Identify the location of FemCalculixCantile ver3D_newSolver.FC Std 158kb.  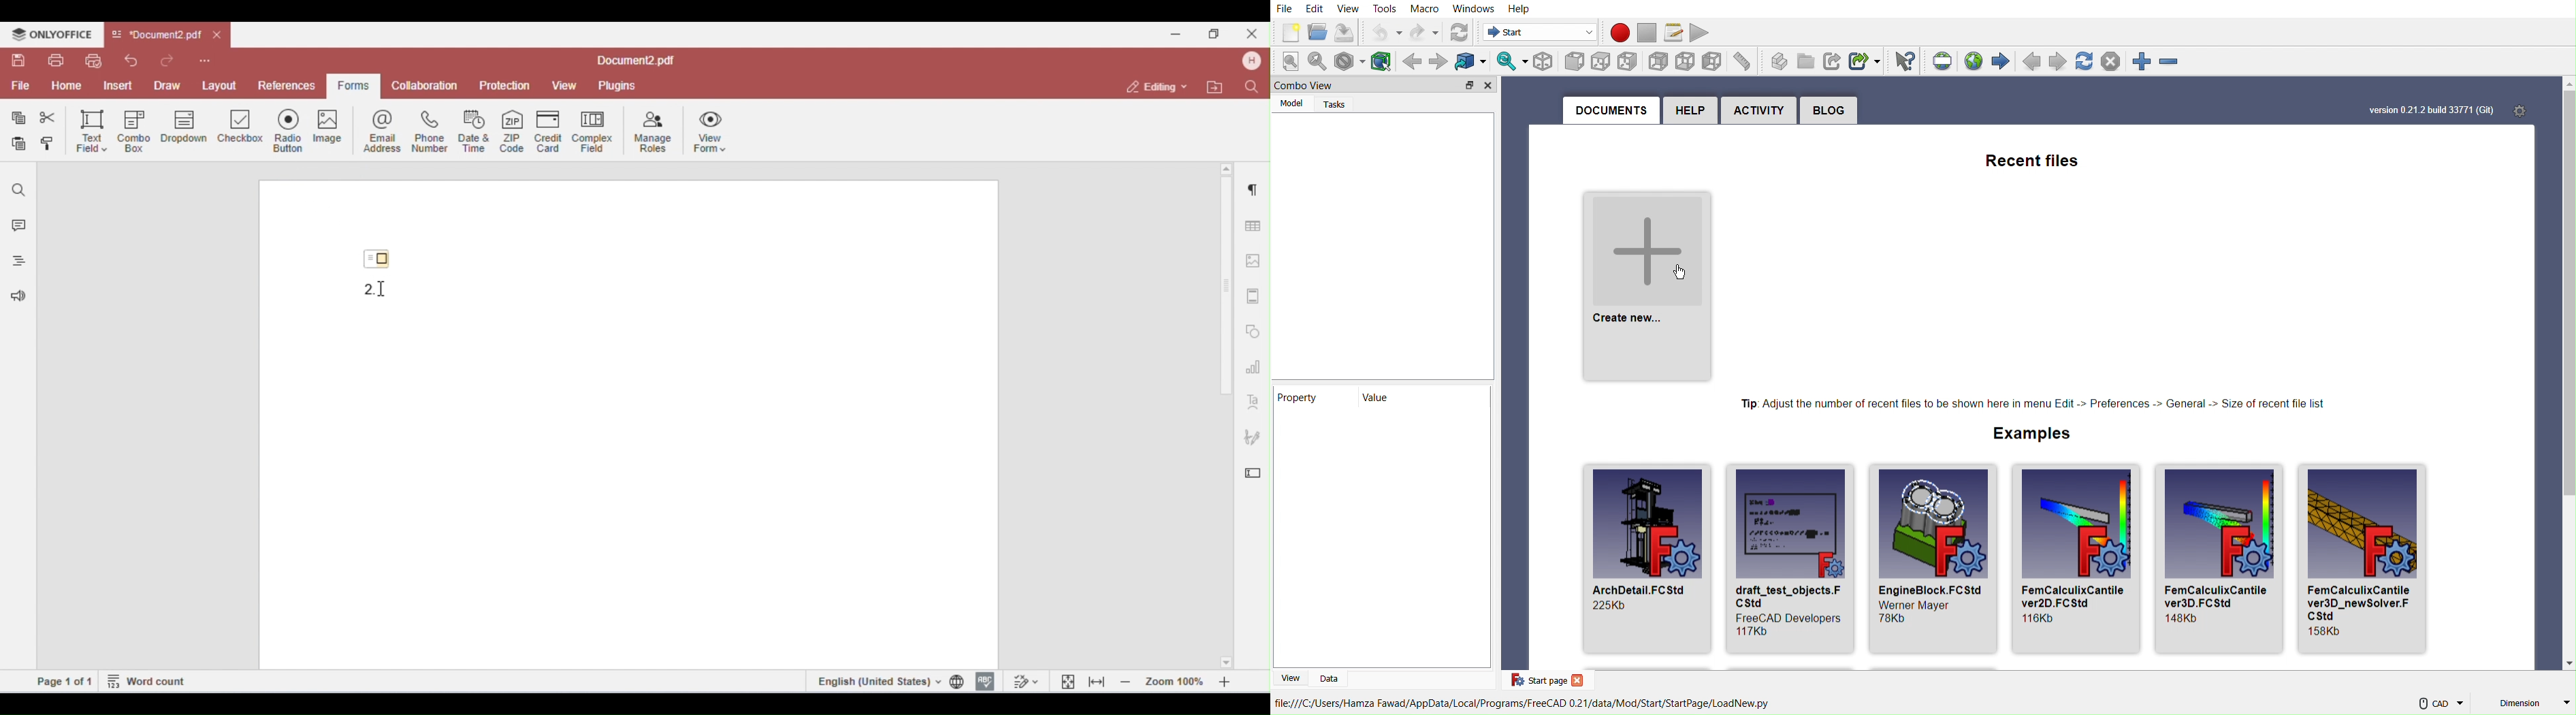
(2371, 559).